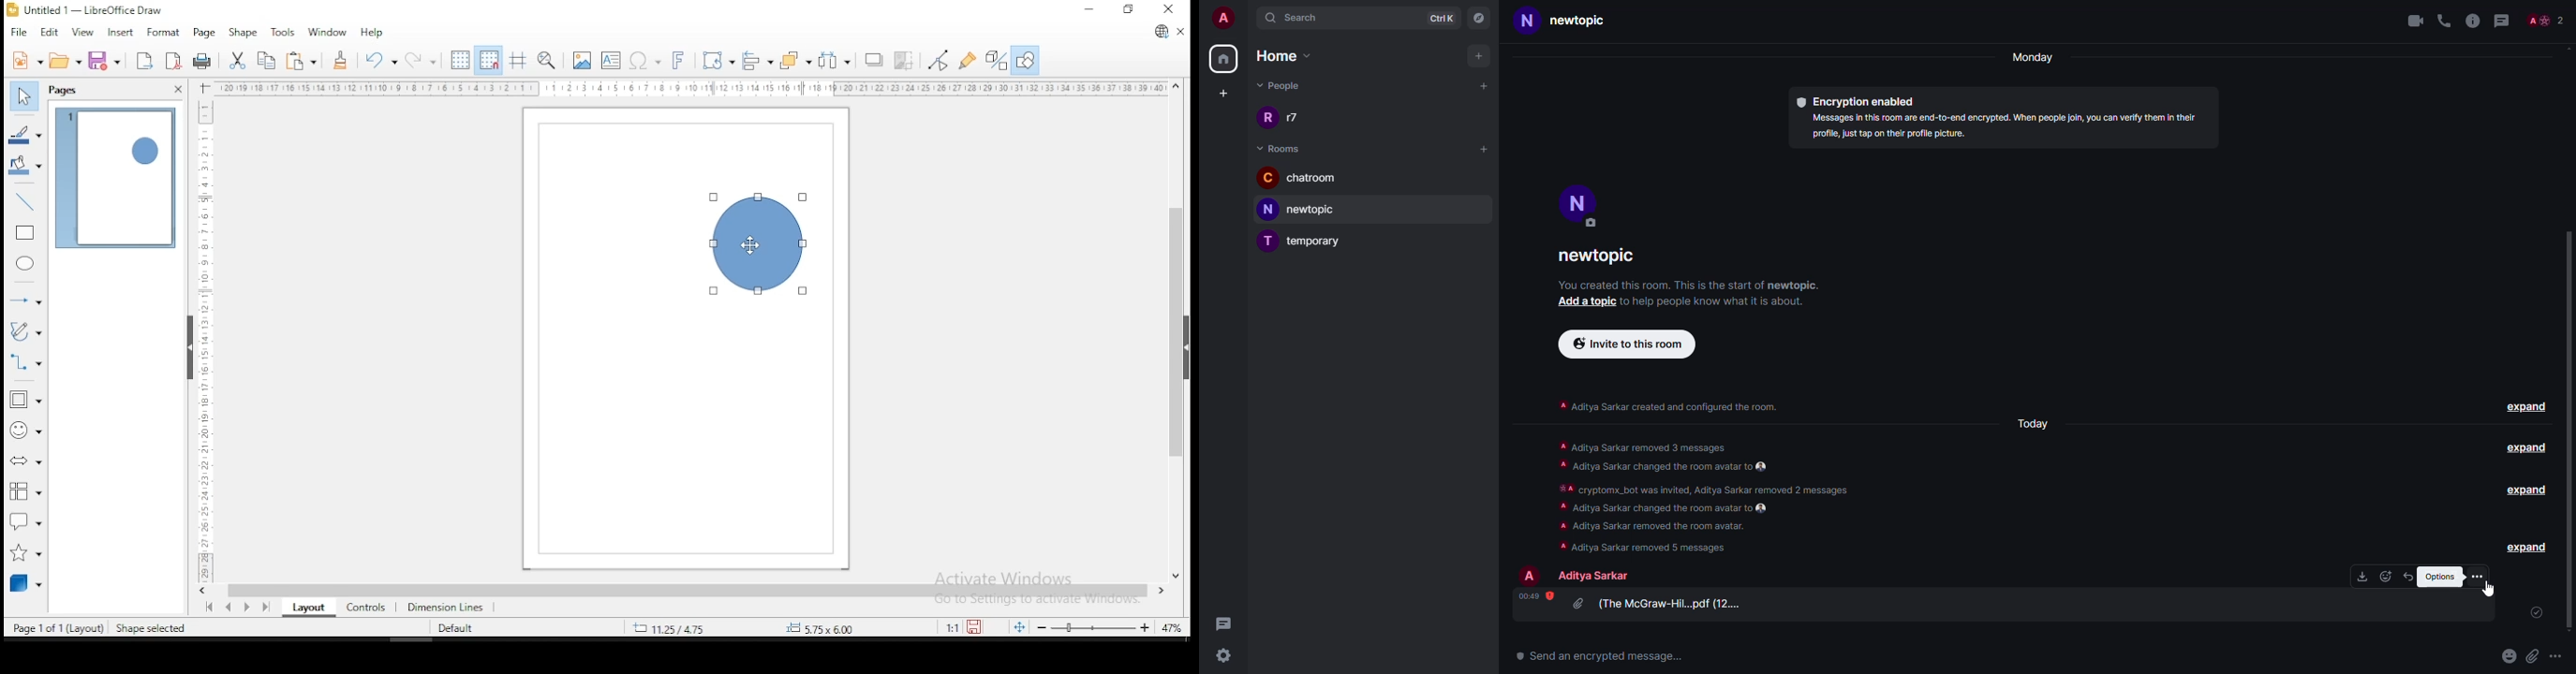  Describe the element at coordinates (22, 491) in the screenshot. I see `flowchart` at that location.